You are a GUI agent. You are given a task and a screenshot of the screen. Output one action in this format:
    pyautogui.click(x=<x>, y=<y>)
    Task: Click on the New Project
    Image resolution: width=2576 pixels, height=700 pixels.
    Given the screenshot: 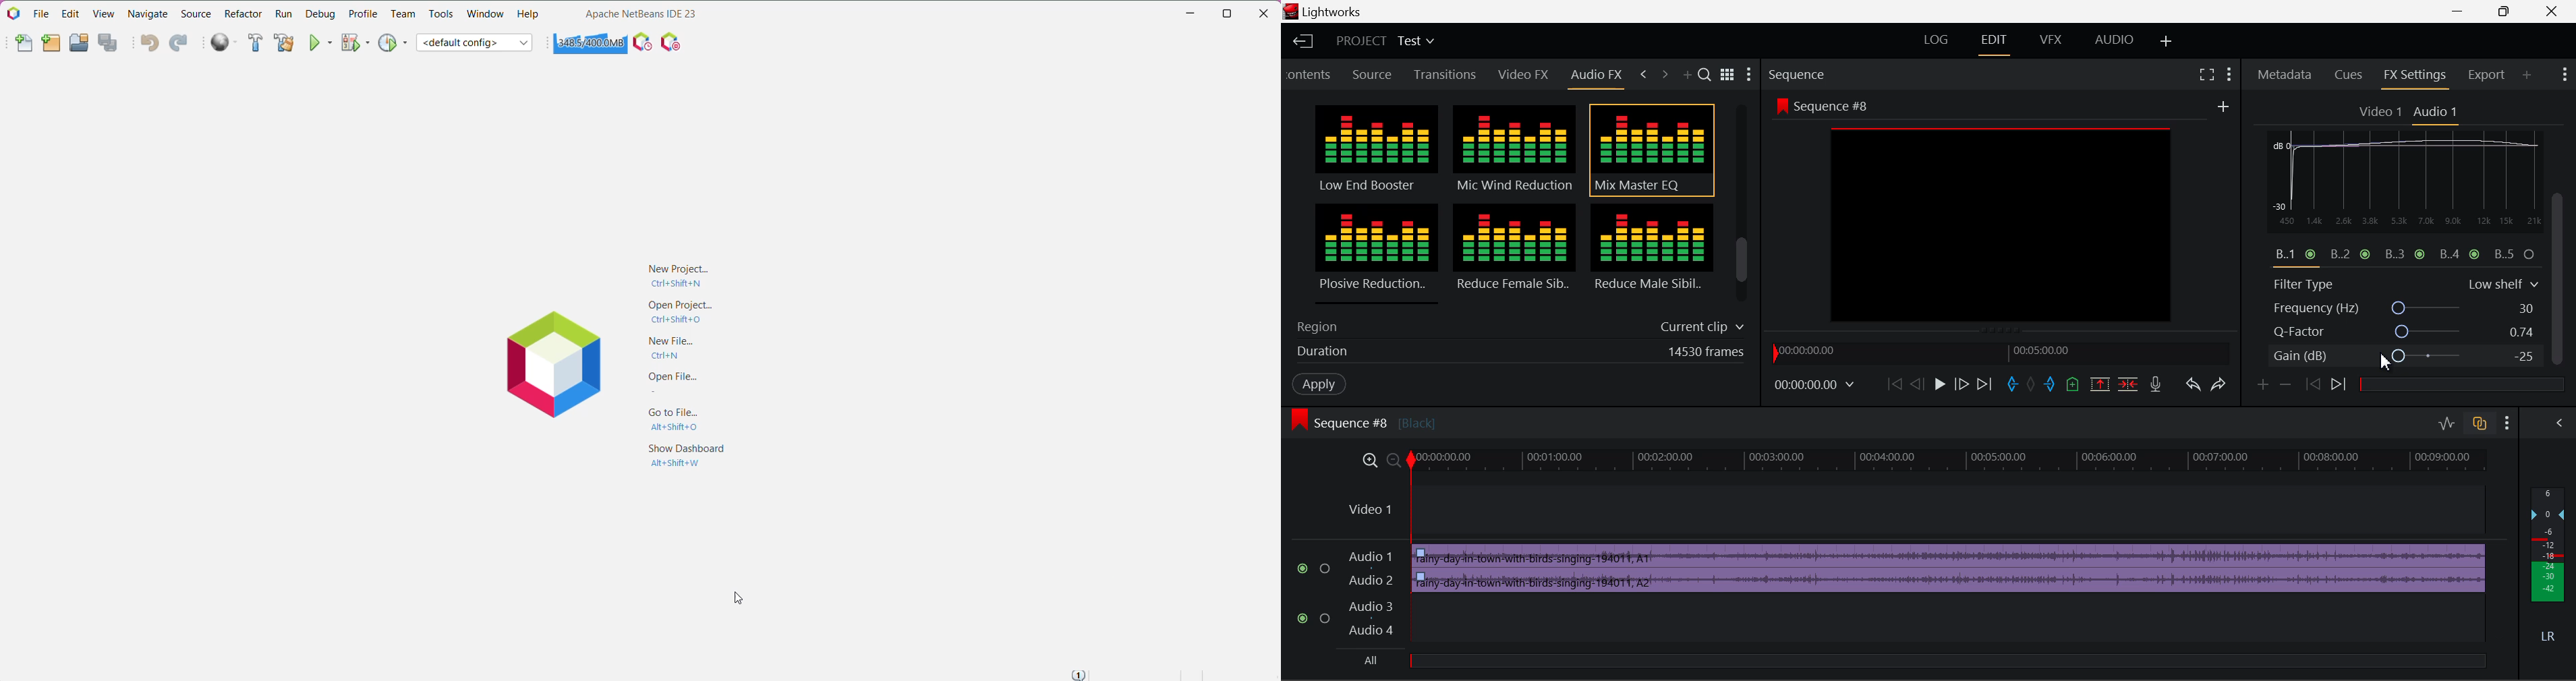 What is the action you would take?
    pyautogui.click(x=674, y=274)
    